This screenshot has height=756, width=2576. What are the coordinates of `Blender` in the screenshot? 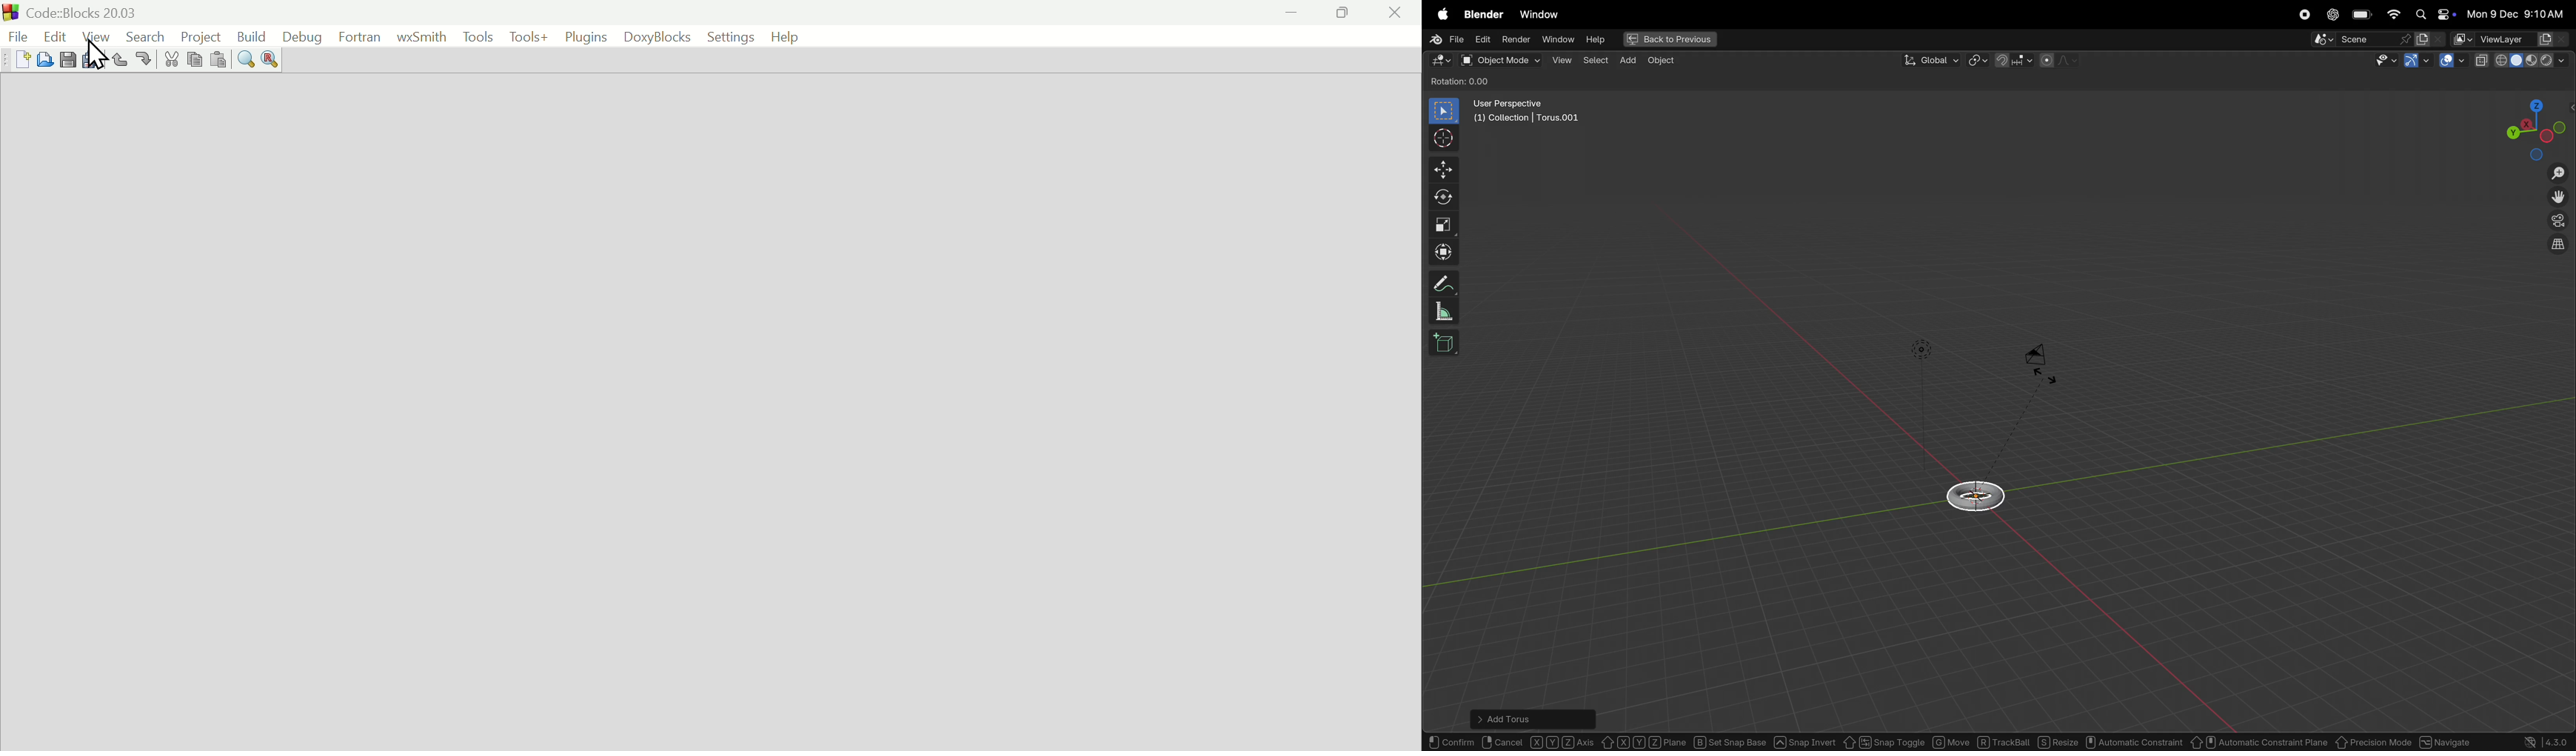 It's located at (1481, 13).